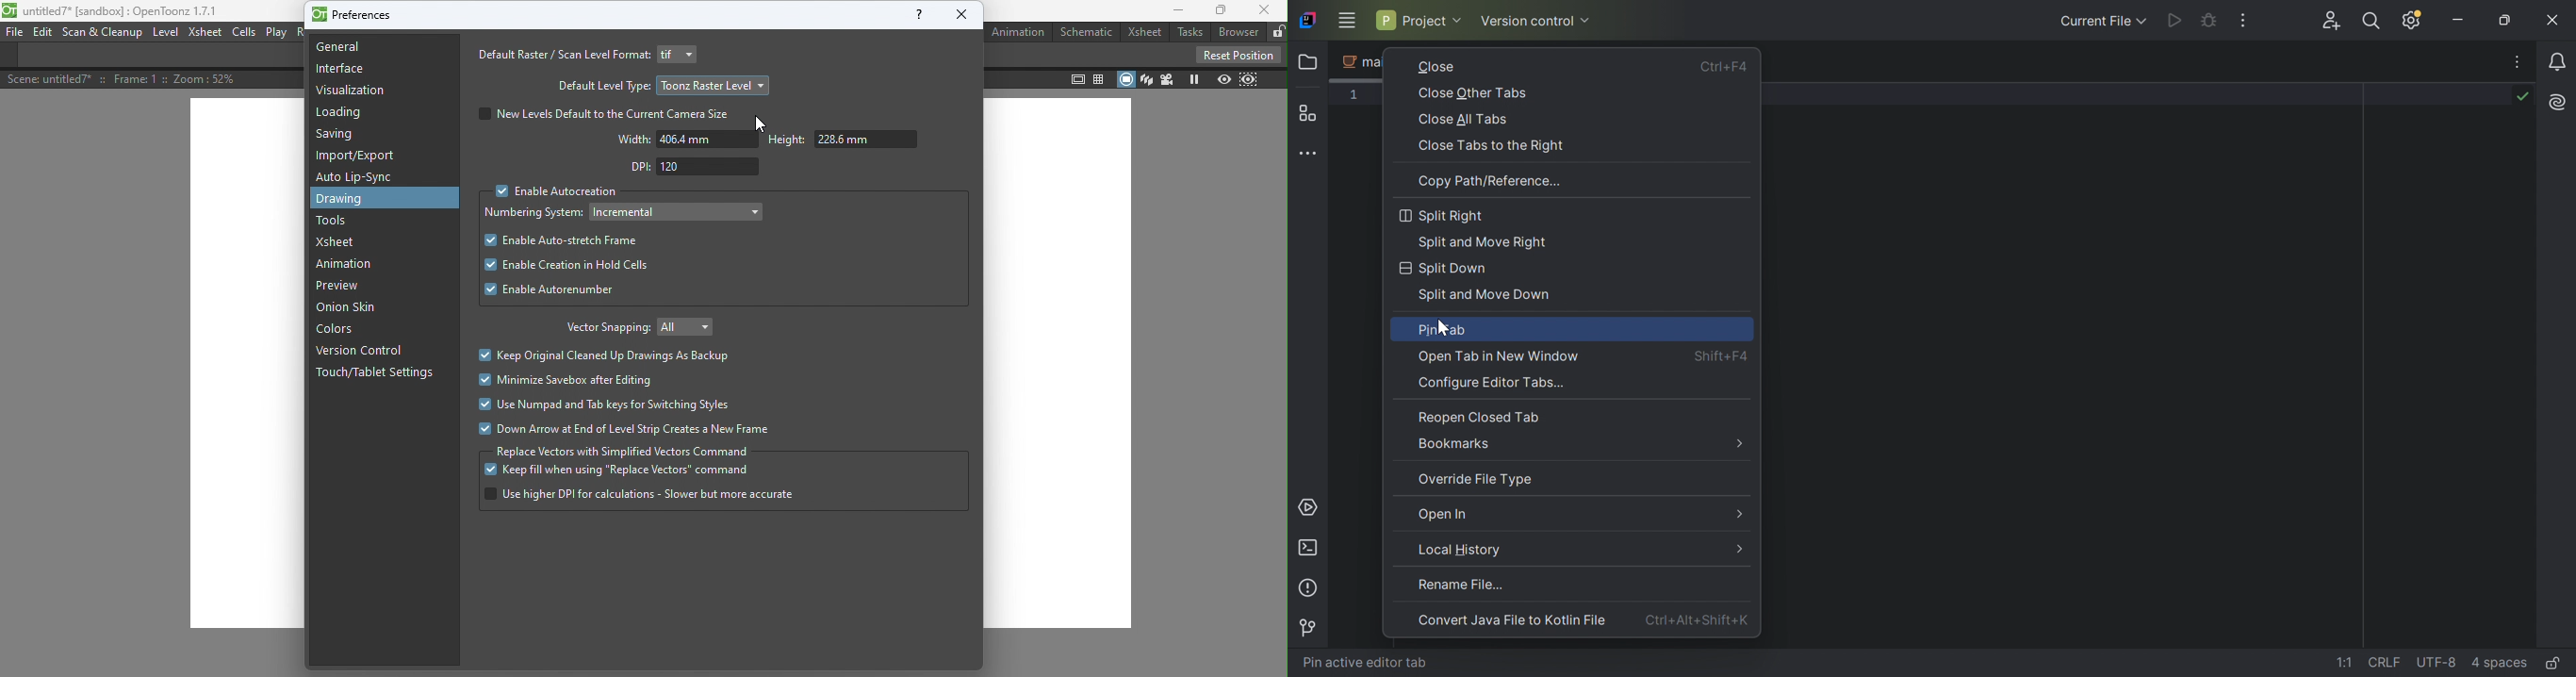 The height and width of the screenshot is (700, 2576). What do you see at coordinates (377, 377) in the screenshot?
I see `Touch/tablet settings` at bounding box center [377, 377].